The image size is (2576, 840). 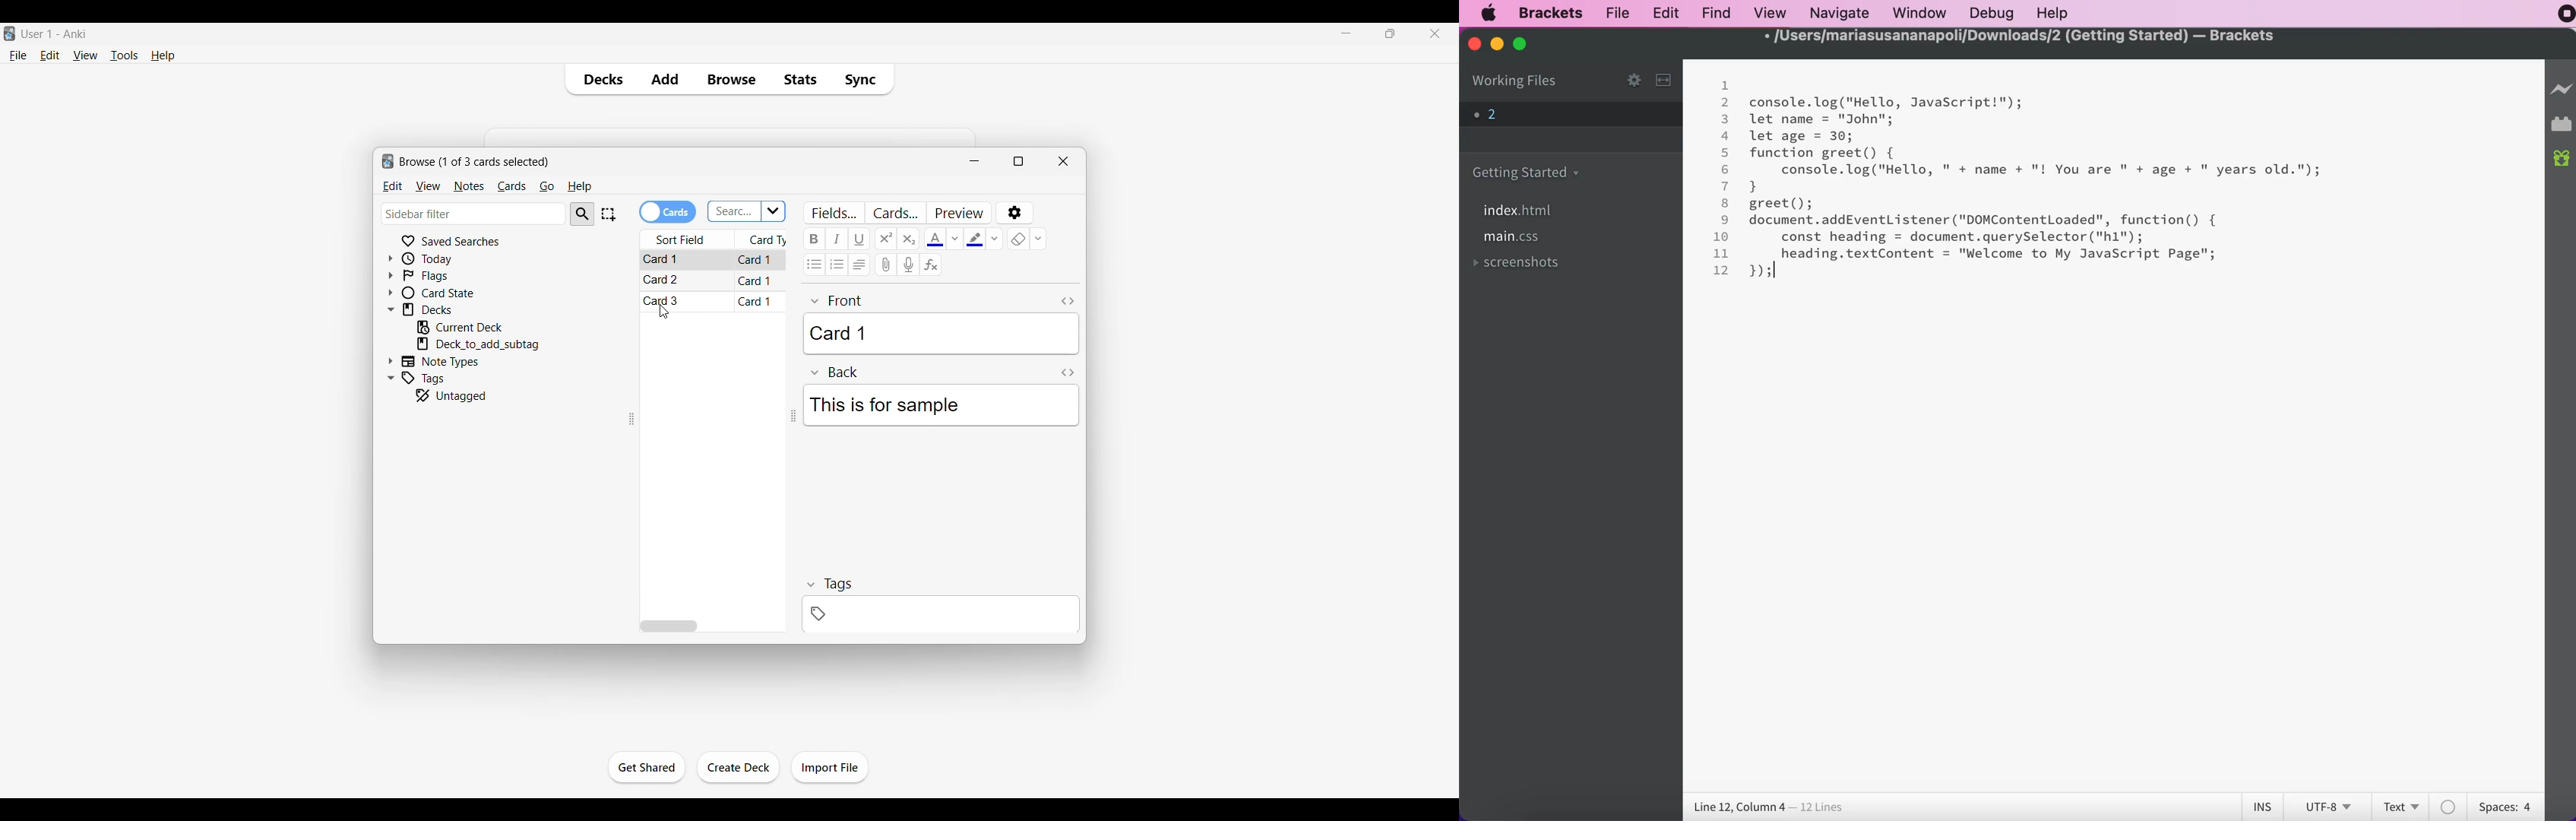 What do you see at coordinates (835, 372) in the screenshot?
I see `Back` at bounding box center [835, 372].